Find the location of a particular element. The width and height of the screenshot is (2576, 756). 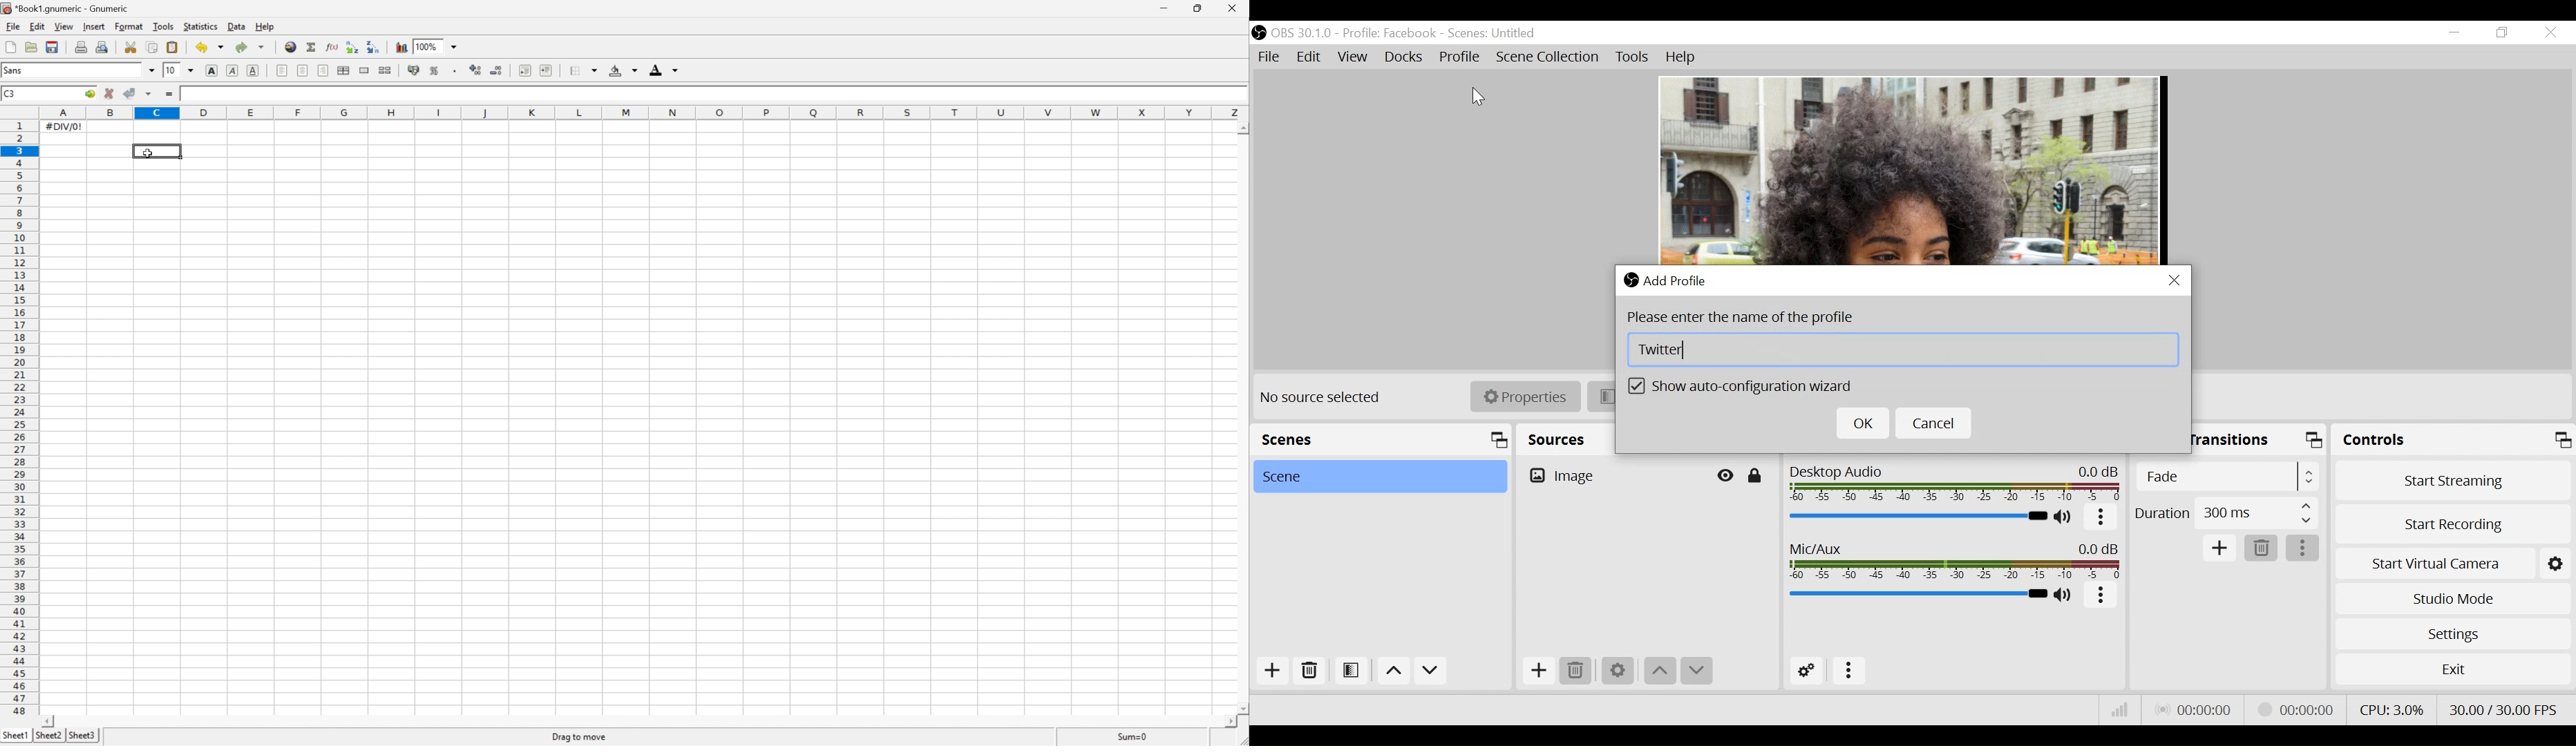

Docks is located at coordinates (1403, 57).